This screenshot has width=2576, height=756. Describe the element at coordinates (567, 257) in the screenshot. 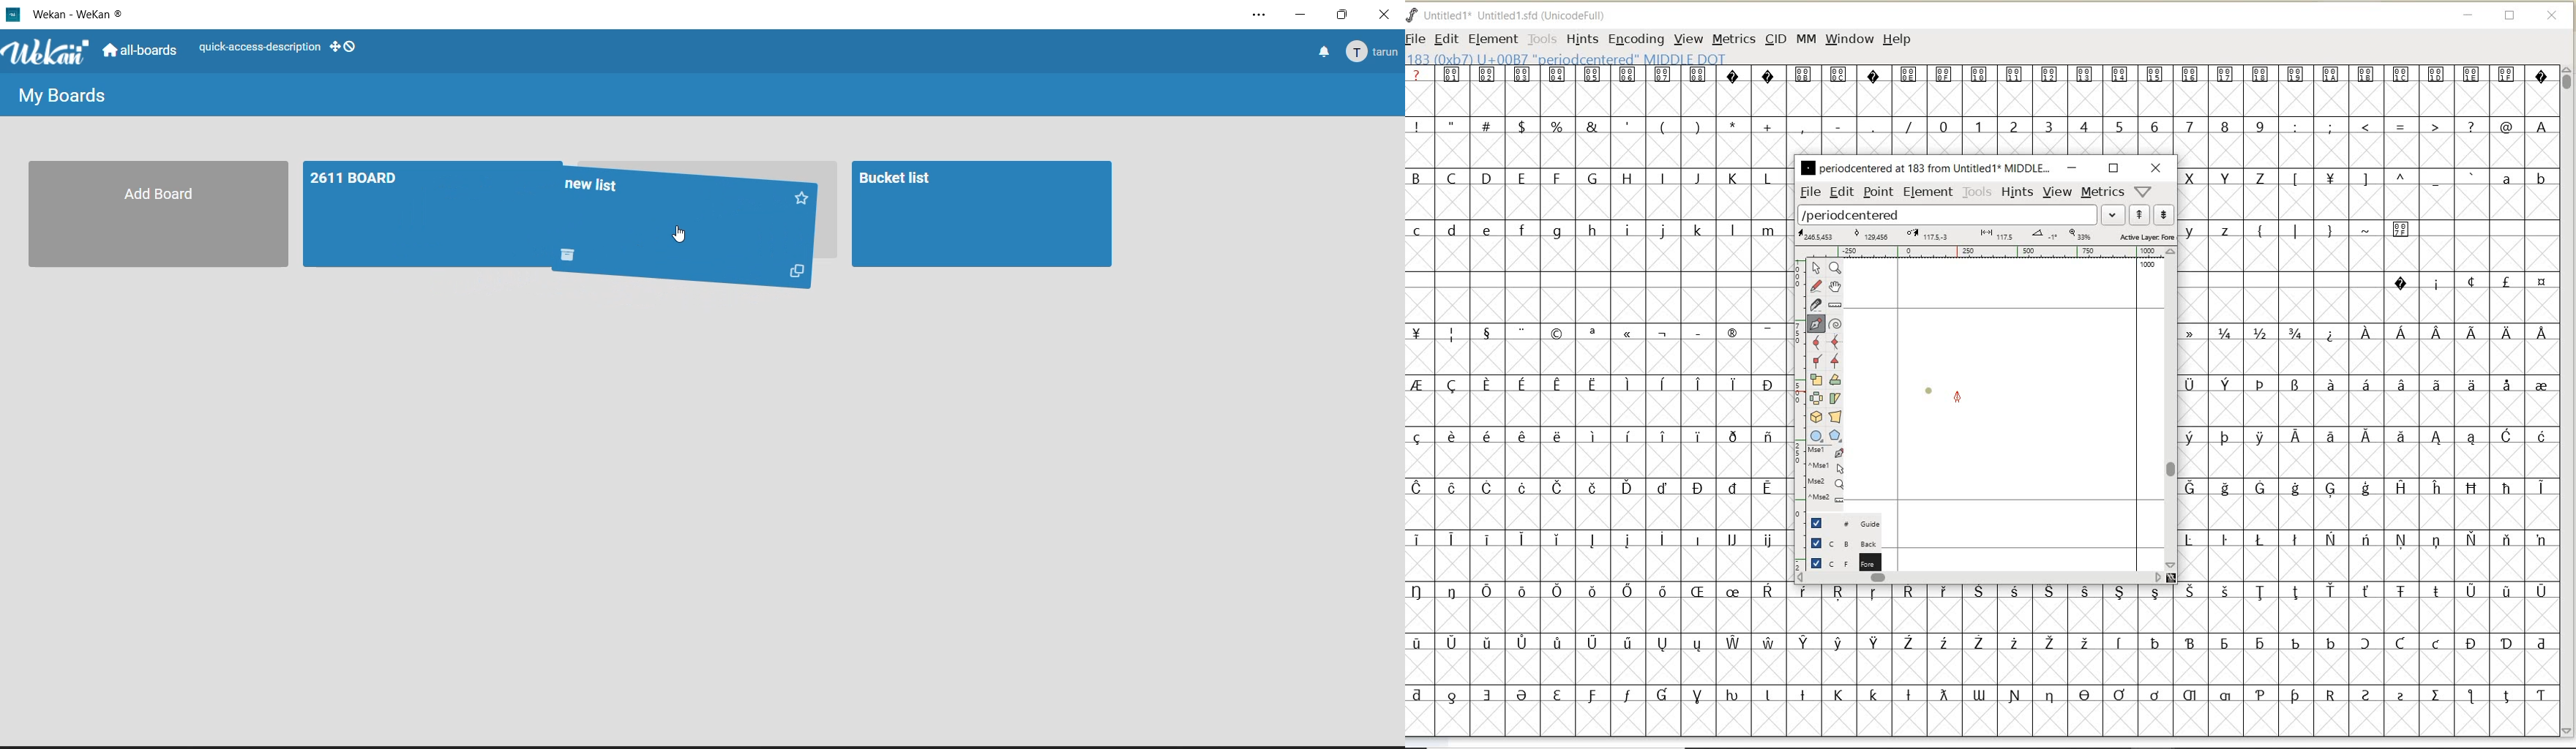

I see `Delete` at that location.